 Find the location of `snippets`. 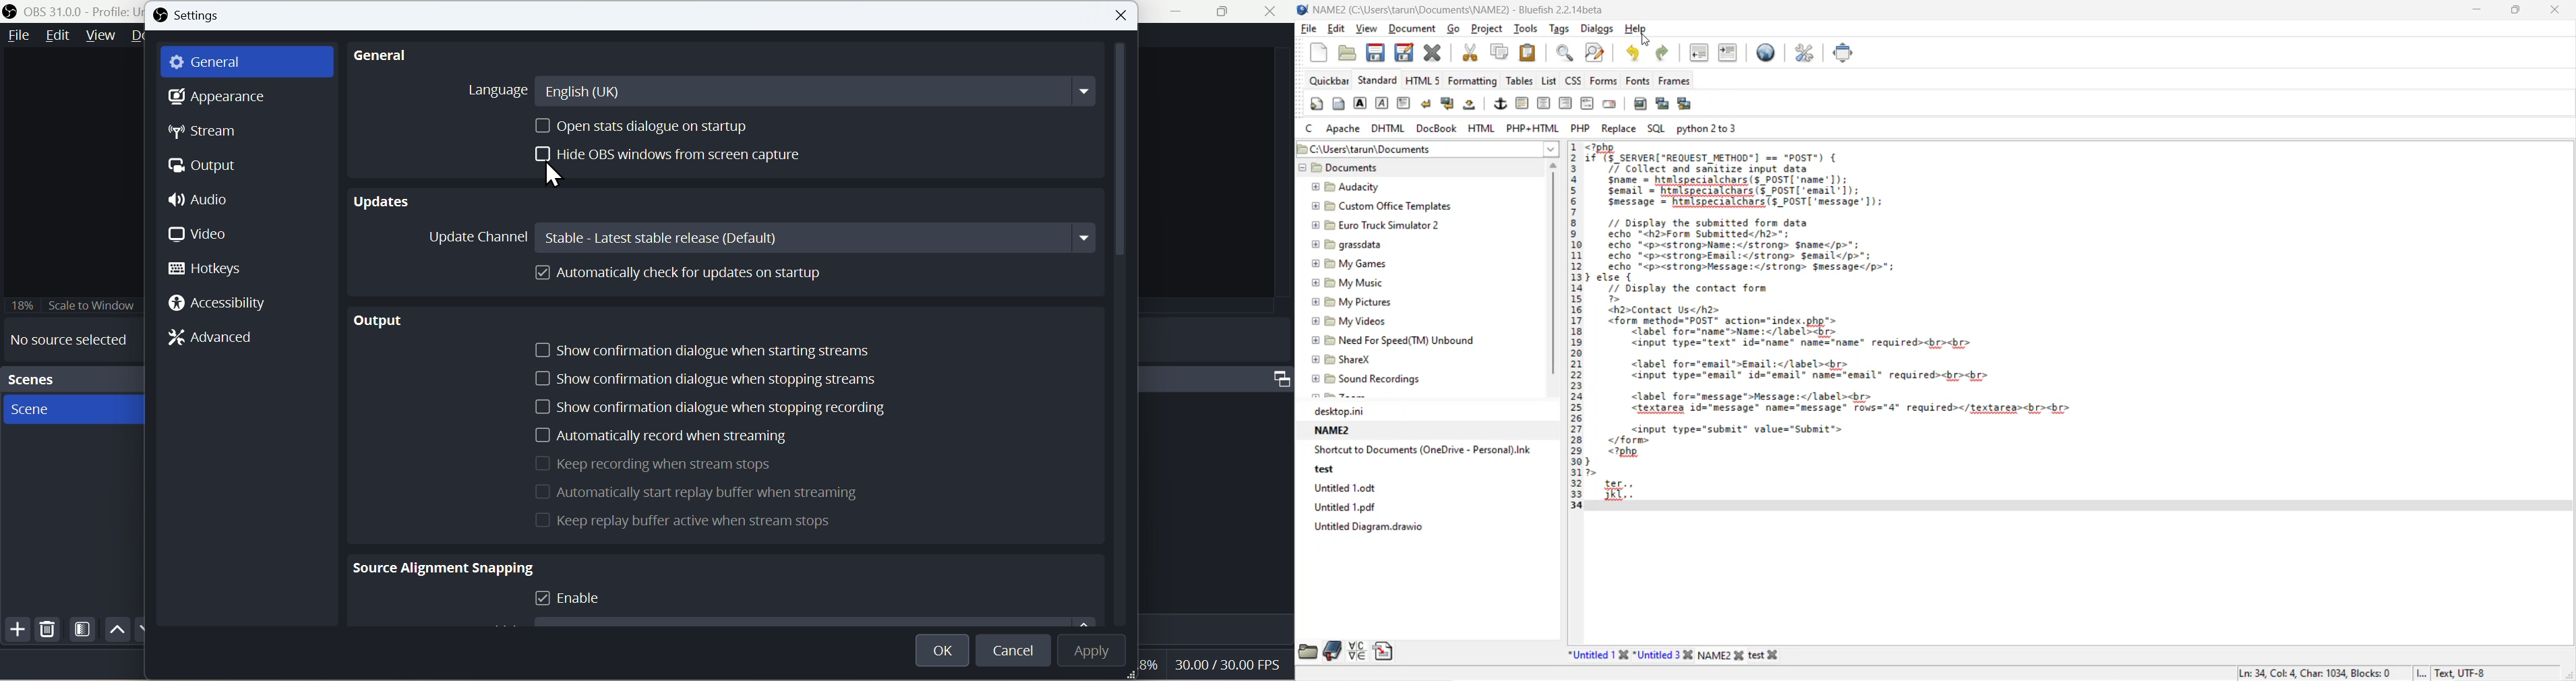

snippets is located at coordinates (1383, 650).